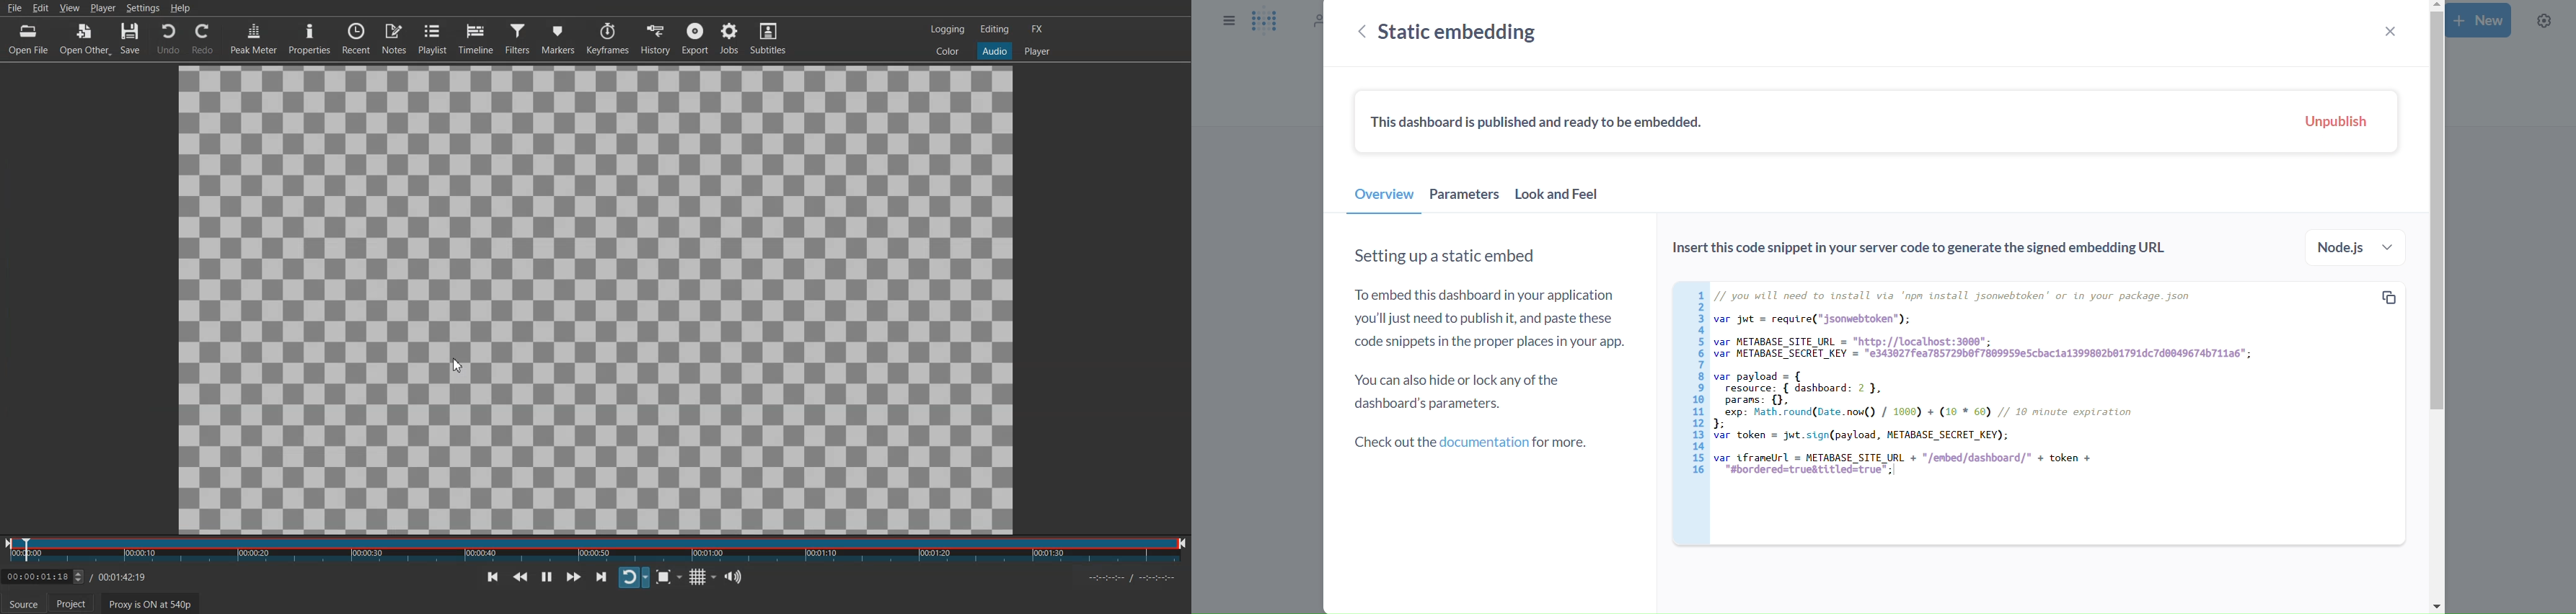 Image resolution: width=2576 pixels, height=616 pixels. Describe the element at coordinates (657, 38) in the screenshot. I see `History` at that location.